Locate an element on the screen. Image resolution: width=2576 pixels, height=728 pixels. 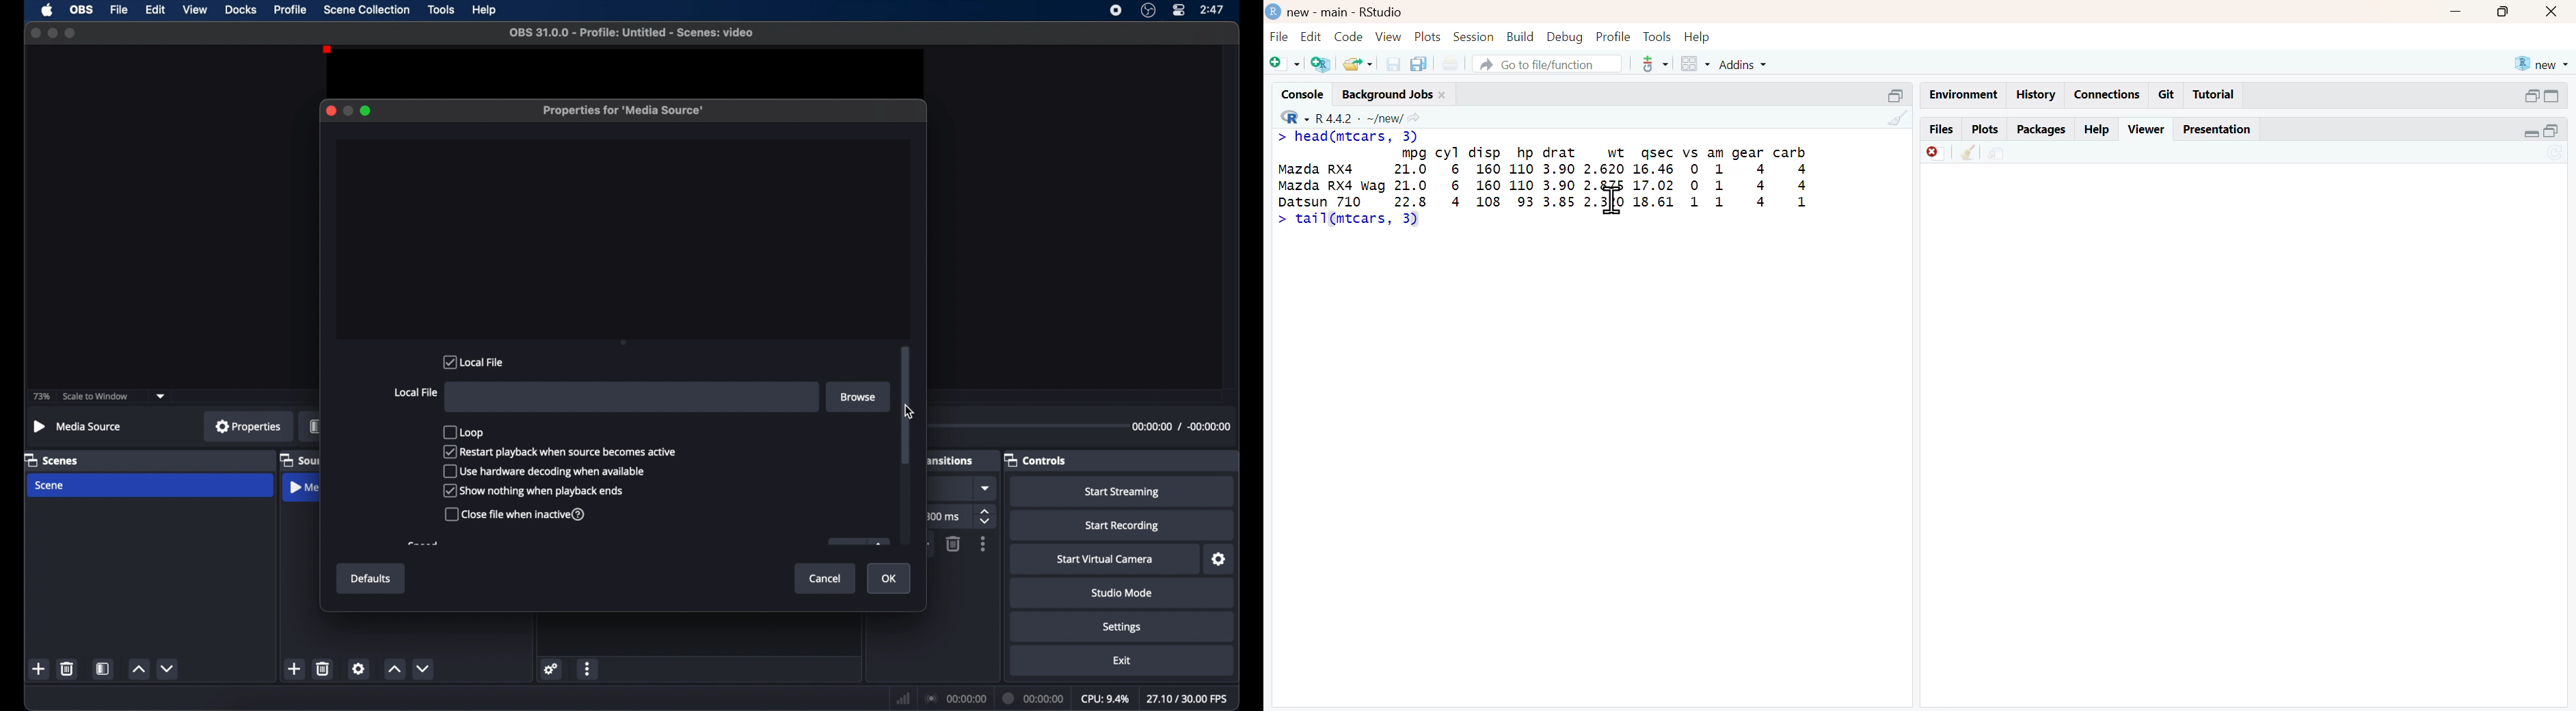
close is located at coordinates (2555, 13).